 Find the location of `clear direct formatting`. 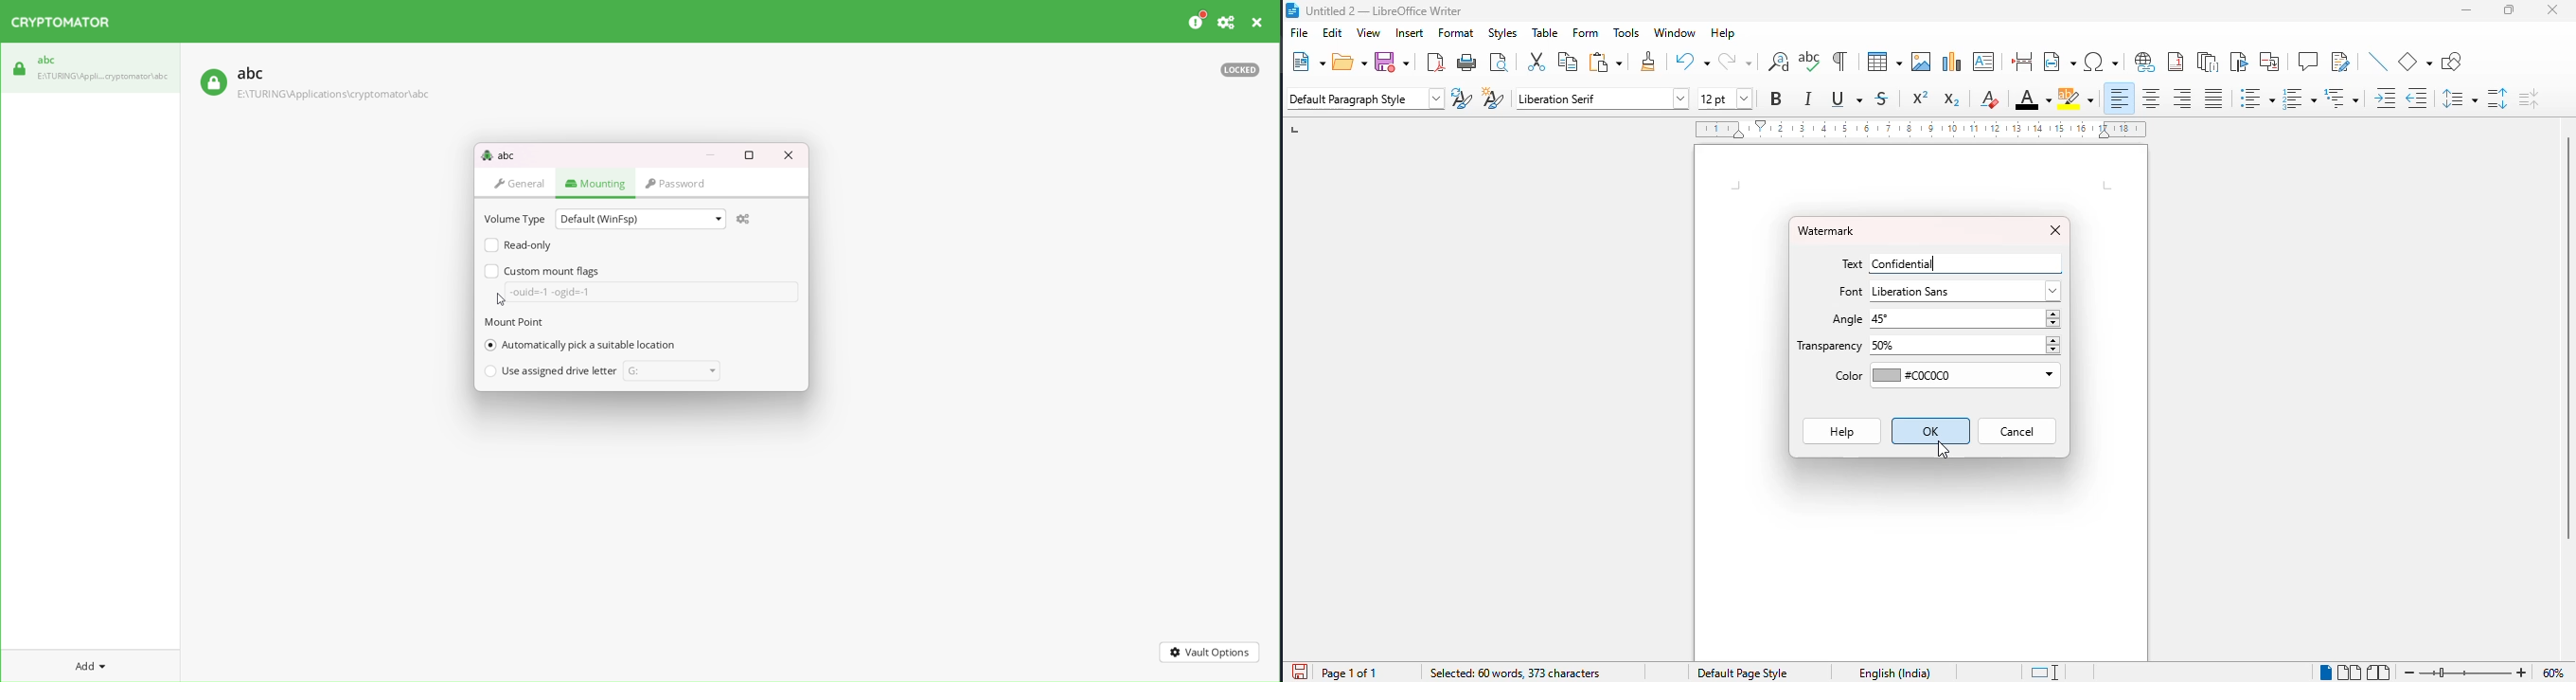

clear direct formatting is located at coordinates (1989, 99).